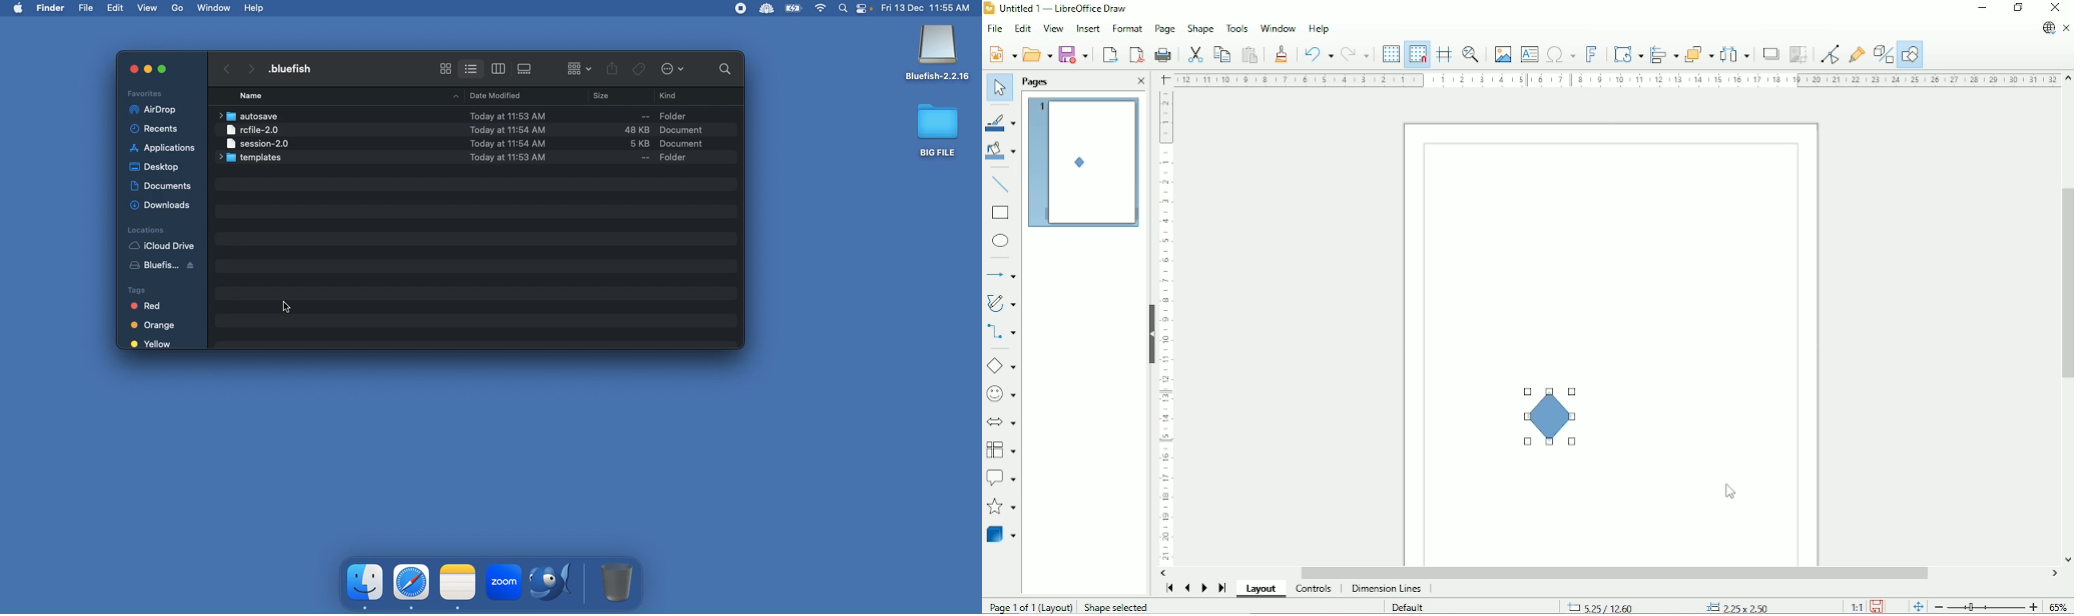  What do you see at coordinates (1001, 422) in the screenshot?
I see `Block arrows` at bounding box center [1001, 422].